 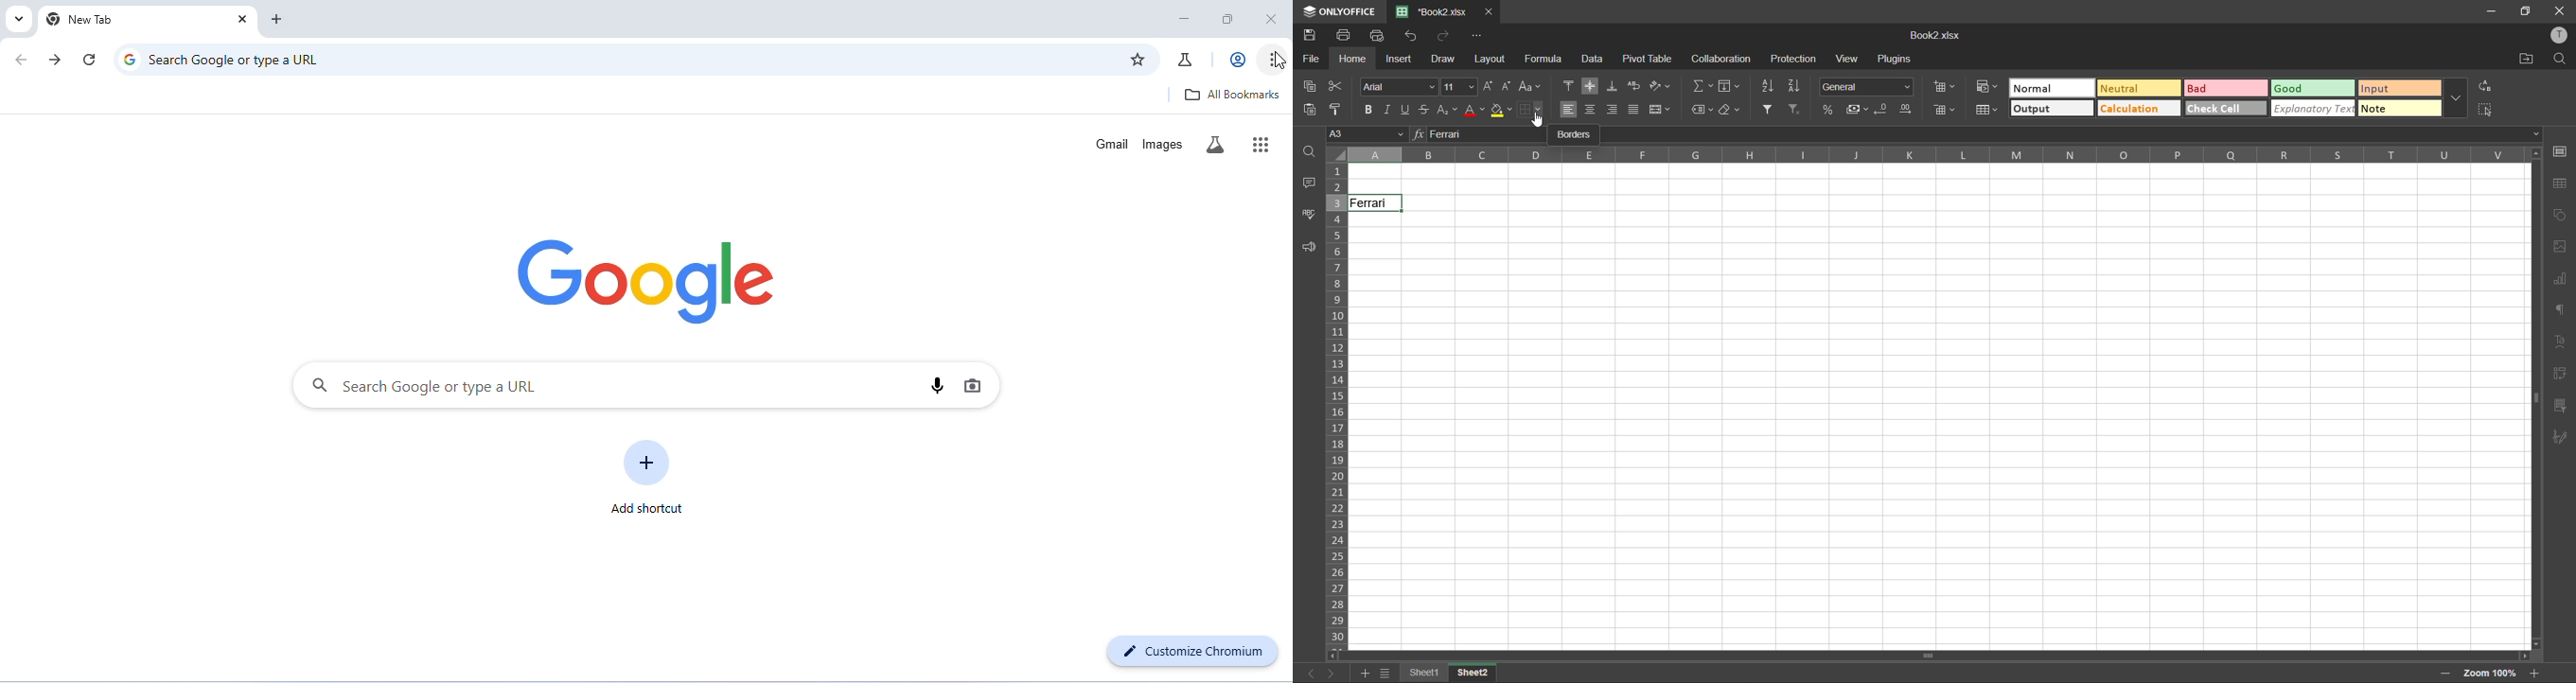 I want to click on wrap text, so click(x=1638, y=86).